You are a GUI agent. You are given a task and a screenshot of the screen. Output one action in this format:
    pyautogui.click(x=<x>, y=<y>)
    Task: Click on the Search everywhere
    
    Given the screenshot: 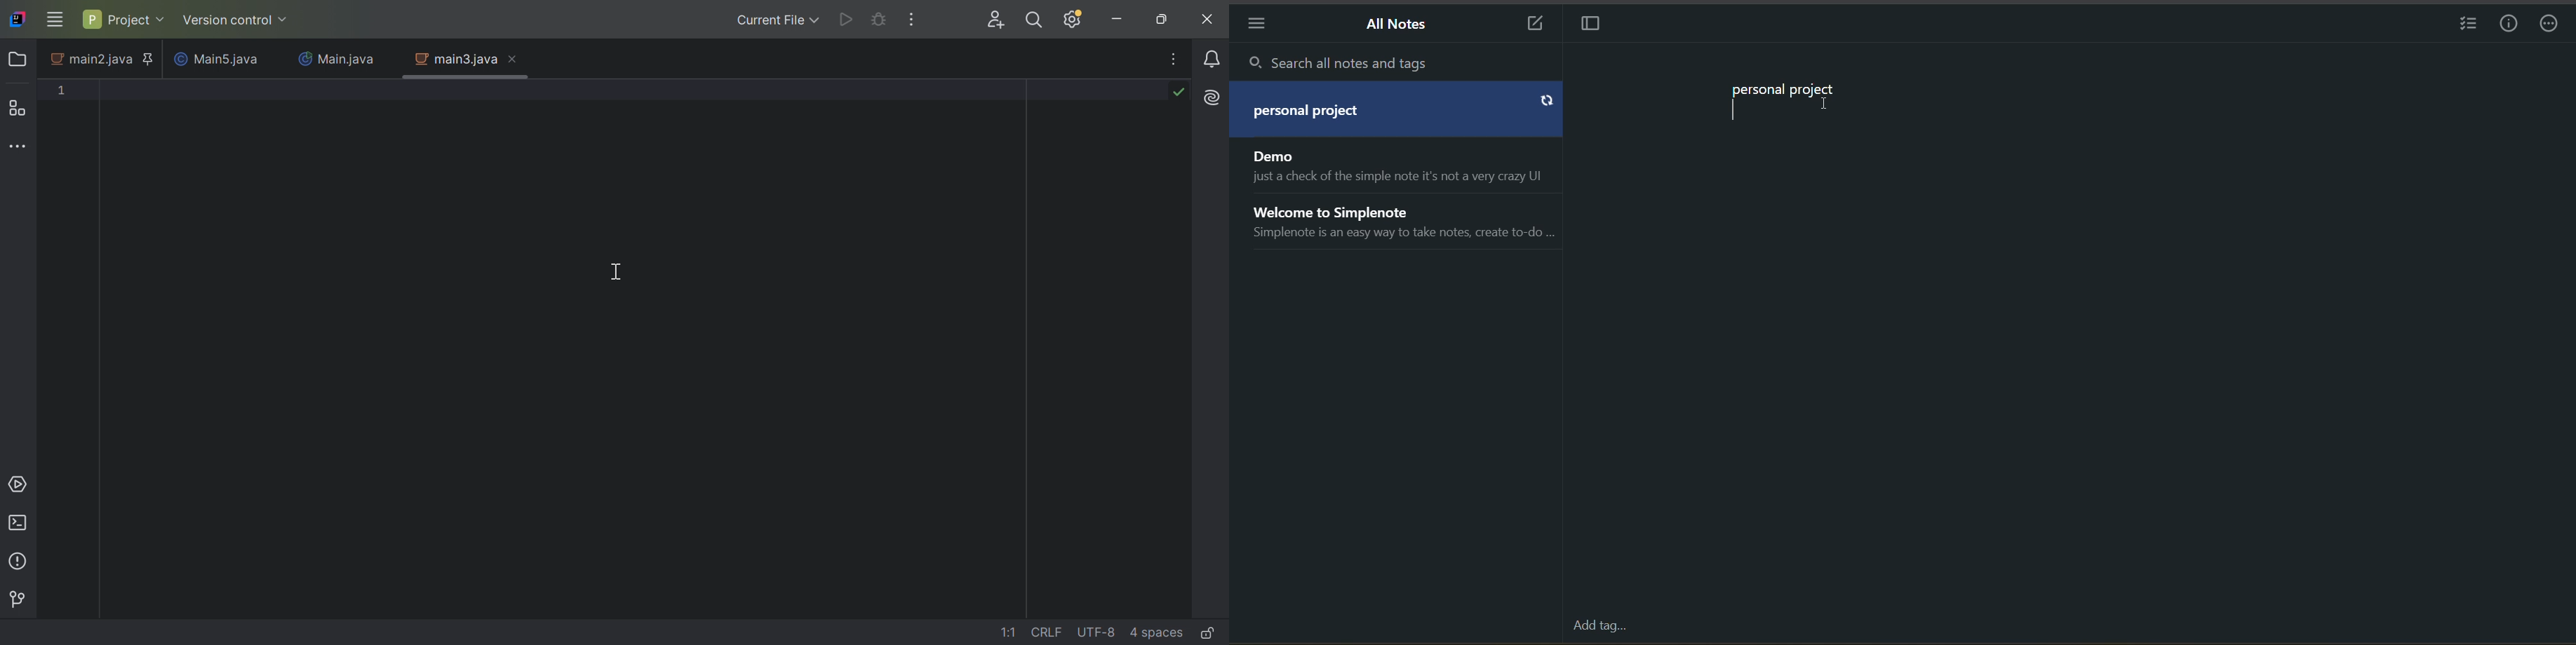 What is the action you would take?
    pyautogui.click(x=1035, y=20)
    